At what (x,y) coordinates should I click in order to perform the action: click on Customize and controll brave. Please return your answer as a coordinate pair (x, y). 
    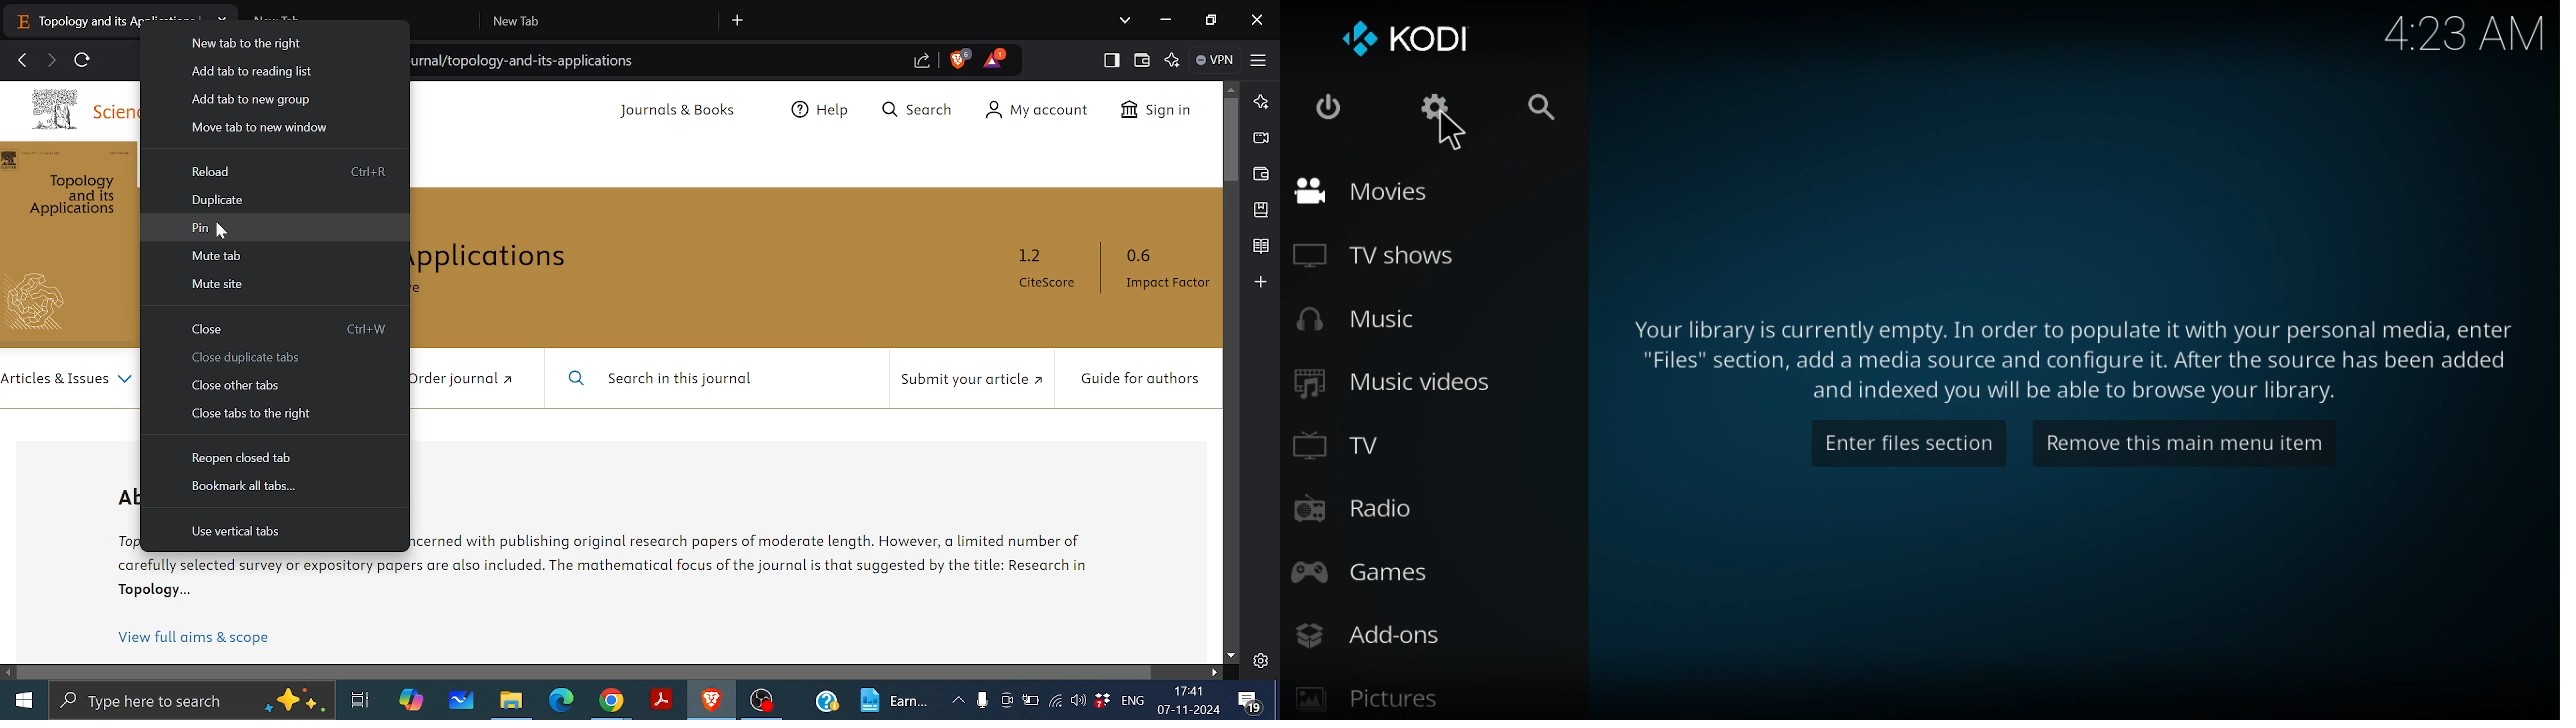
    Looking at the image, I should click on (1259, 61).